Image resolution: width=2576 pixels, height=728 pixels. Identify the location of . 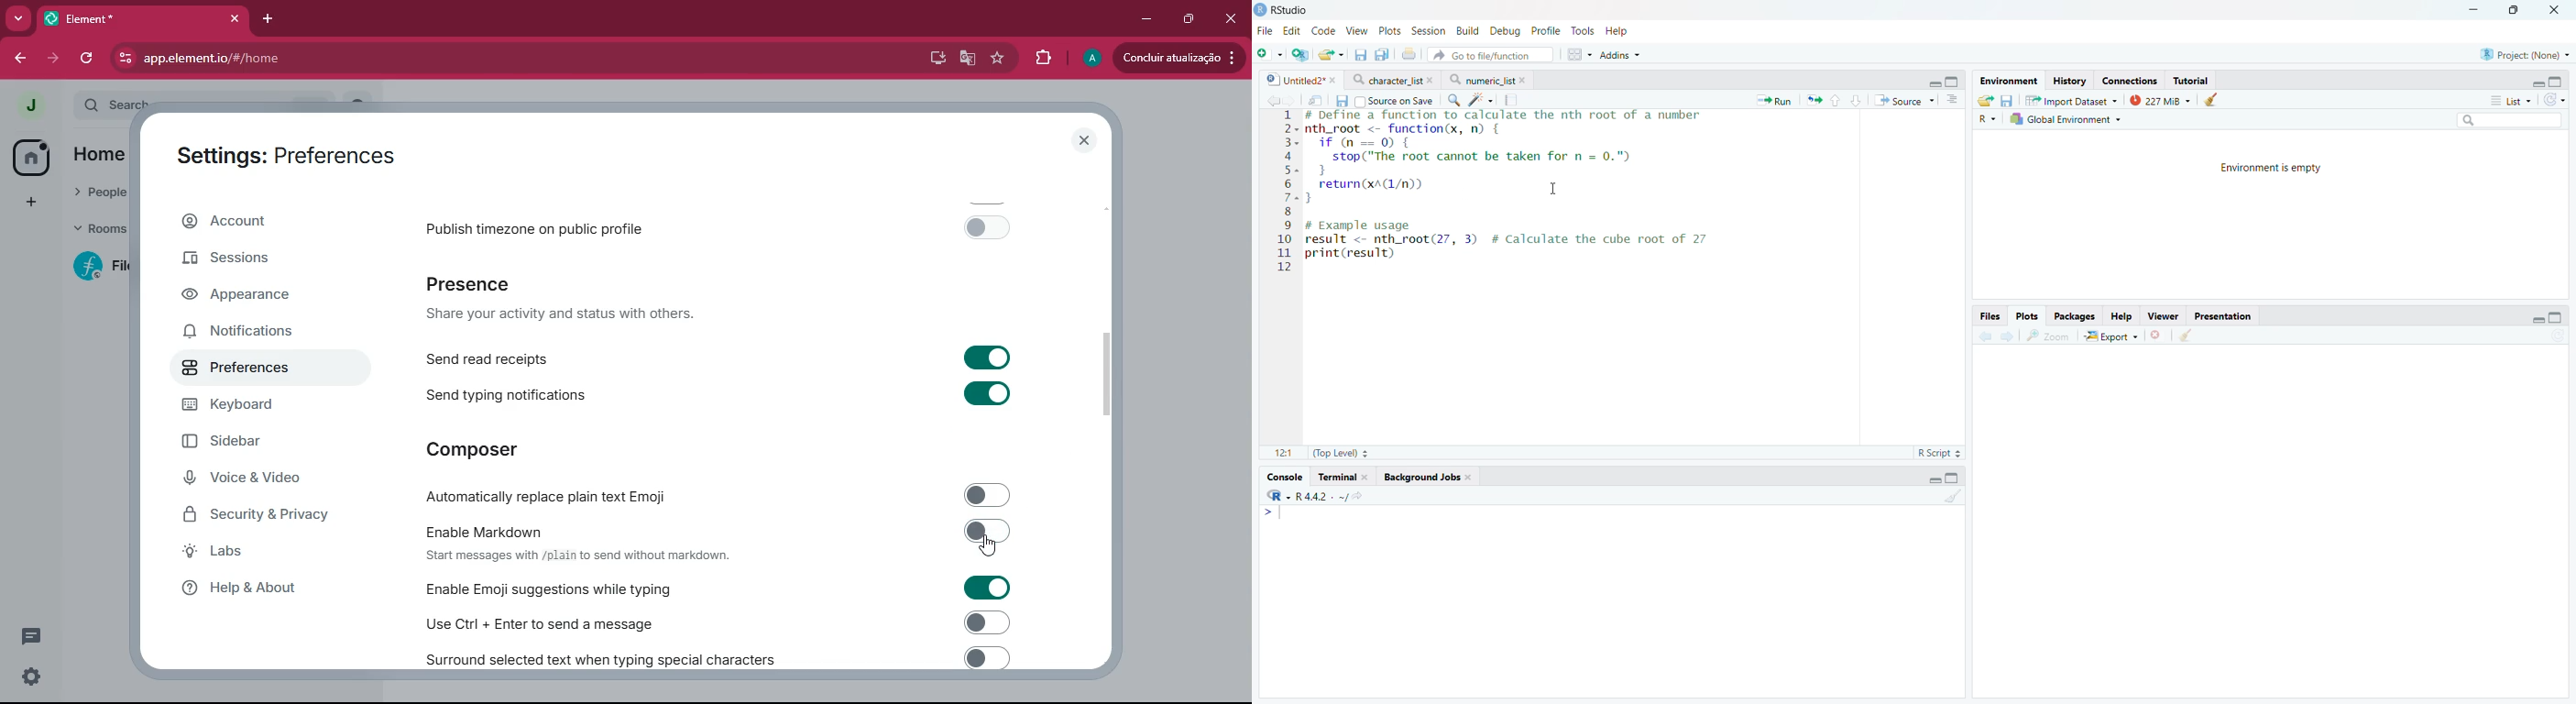
(2122, 315).